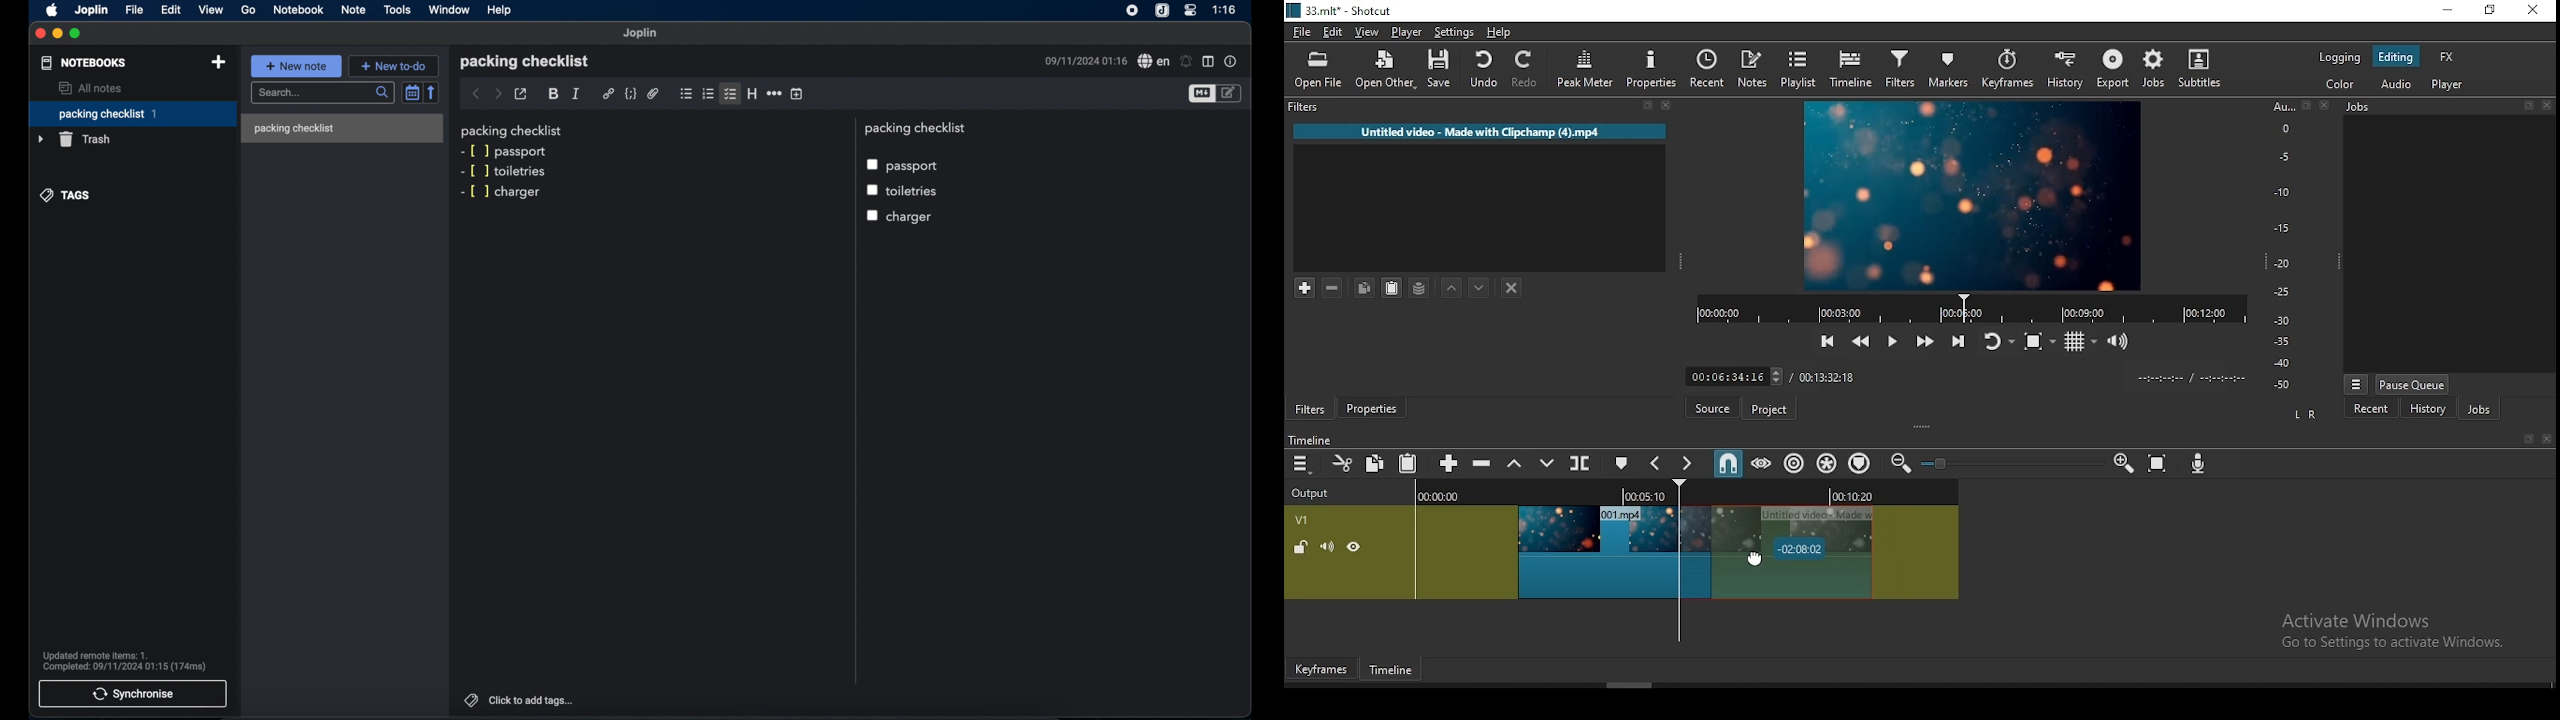  What do you see at coordinates (1083, 61) in the screenshot?
I see `09/11/2024 01:16` at bounding box center [1083, 61].